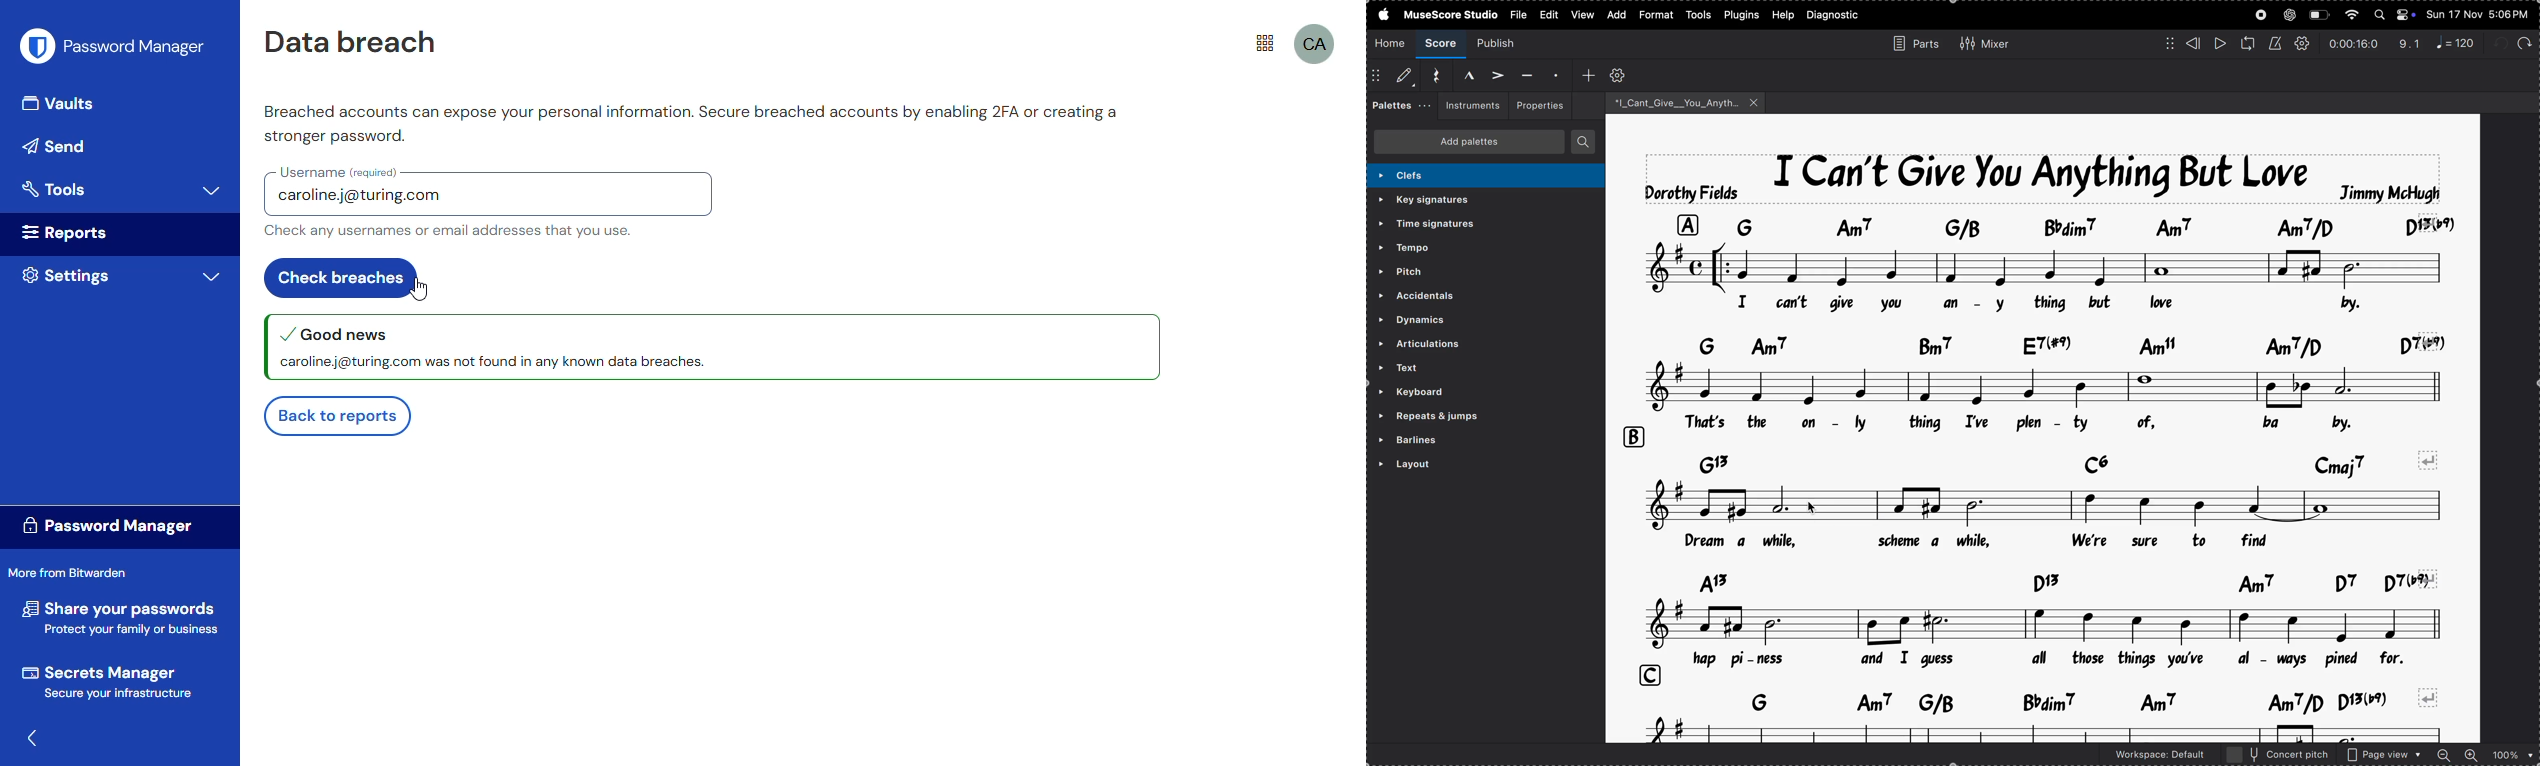 The width and height of the screenshot is (2548, 784). Describe the element at coordinates (2524, 41) in the screenshot. I see `redo` at that location.